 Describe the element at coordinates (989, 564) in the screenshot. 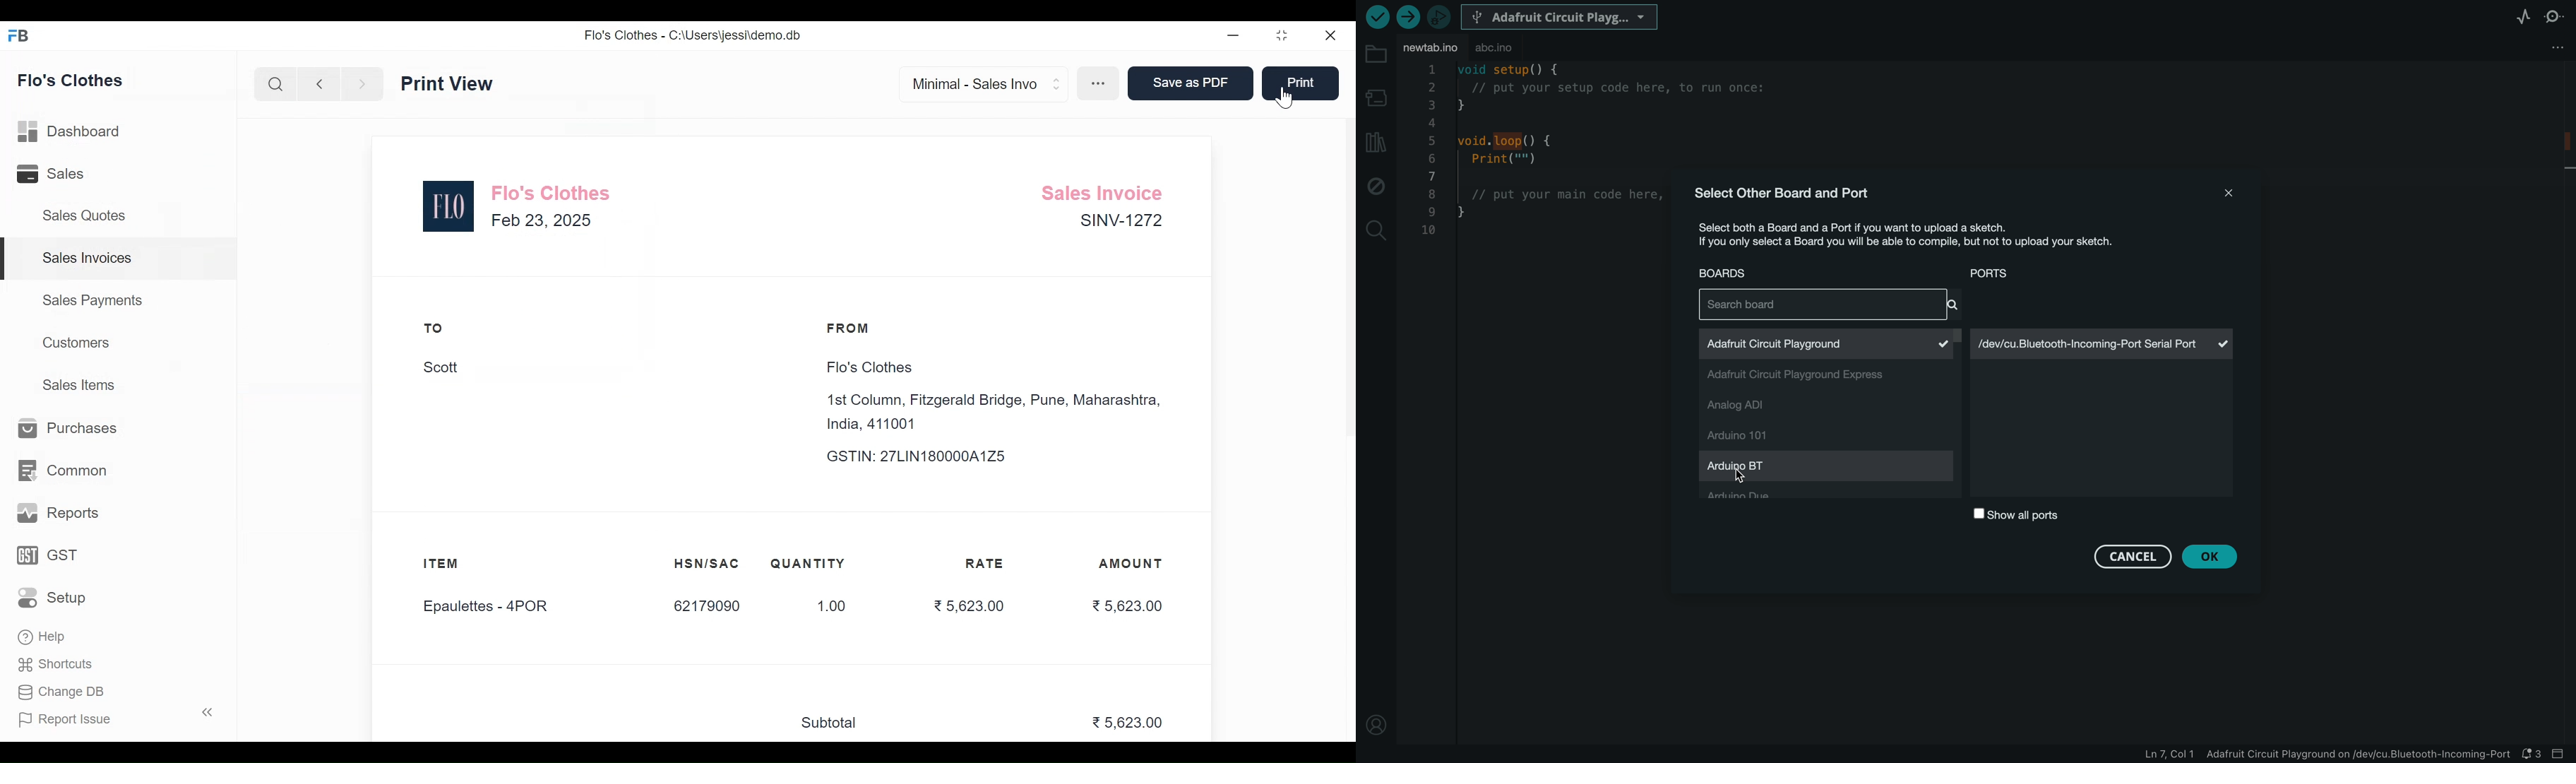

I see `RATE` at that location.